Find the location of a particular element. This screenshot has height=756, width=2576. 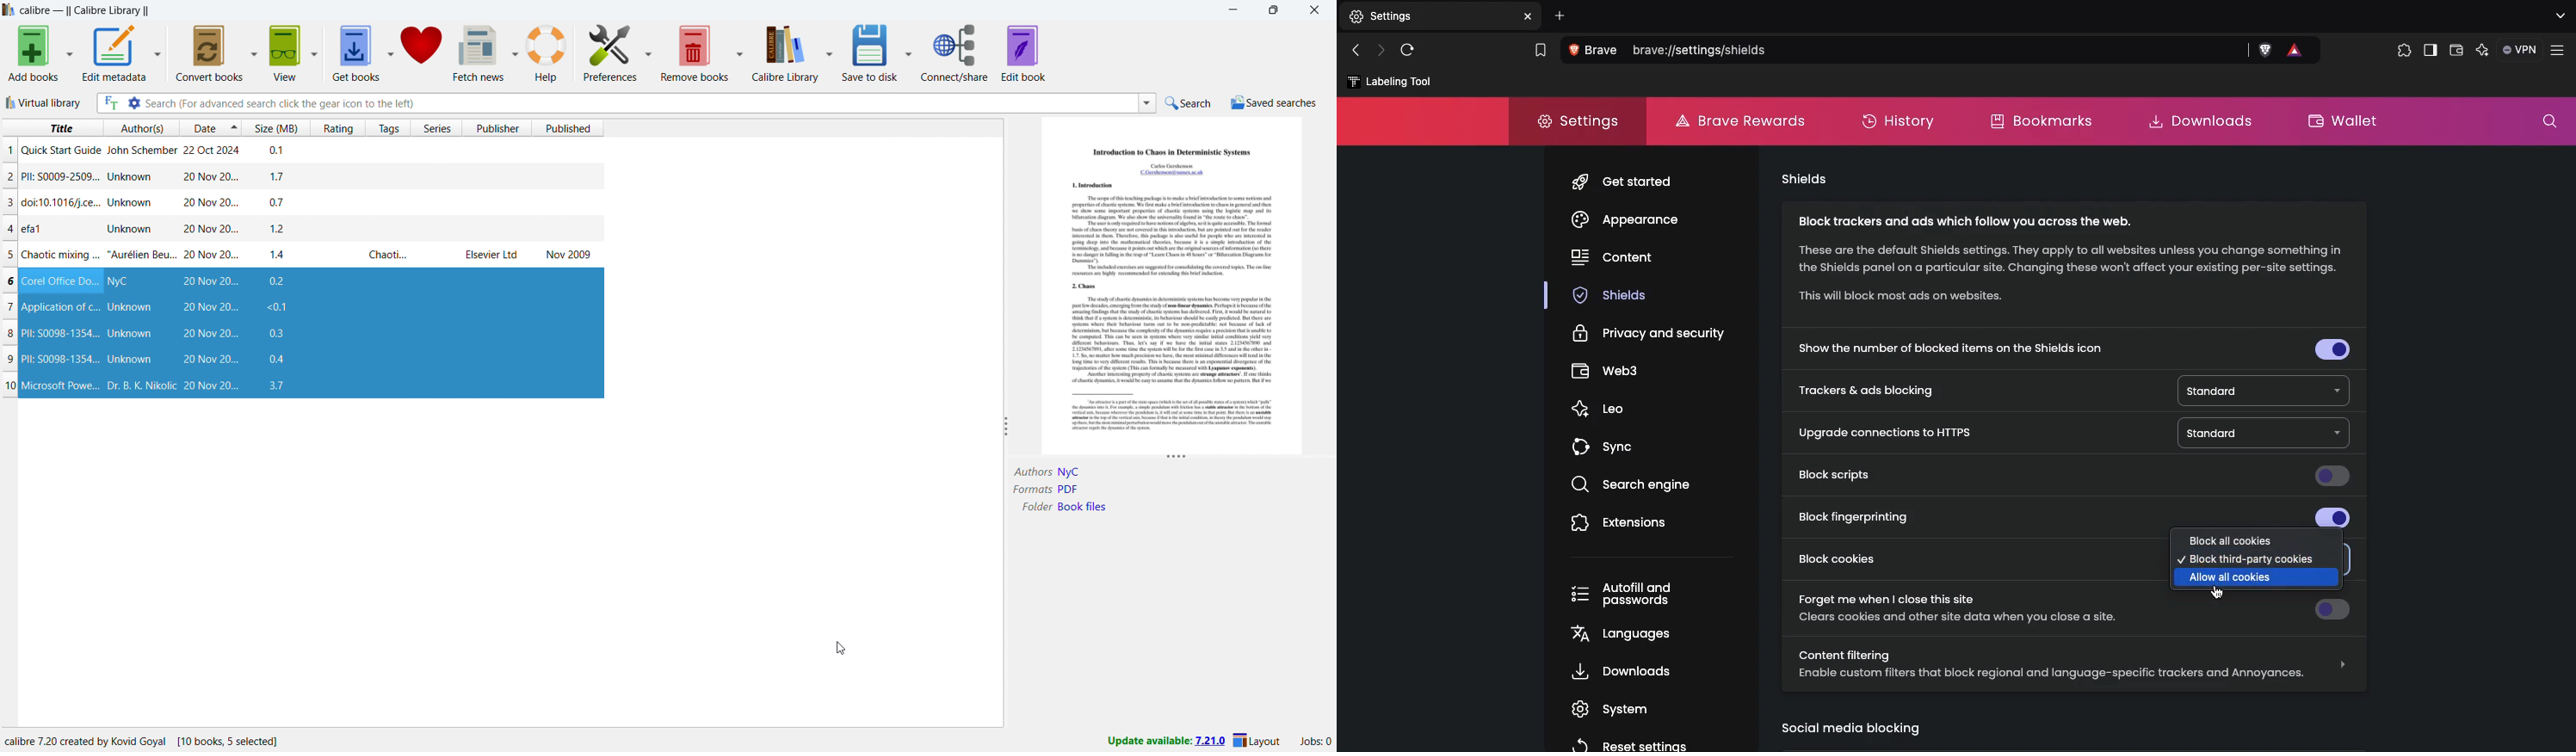

search history is located at coordinates (1148, 104).